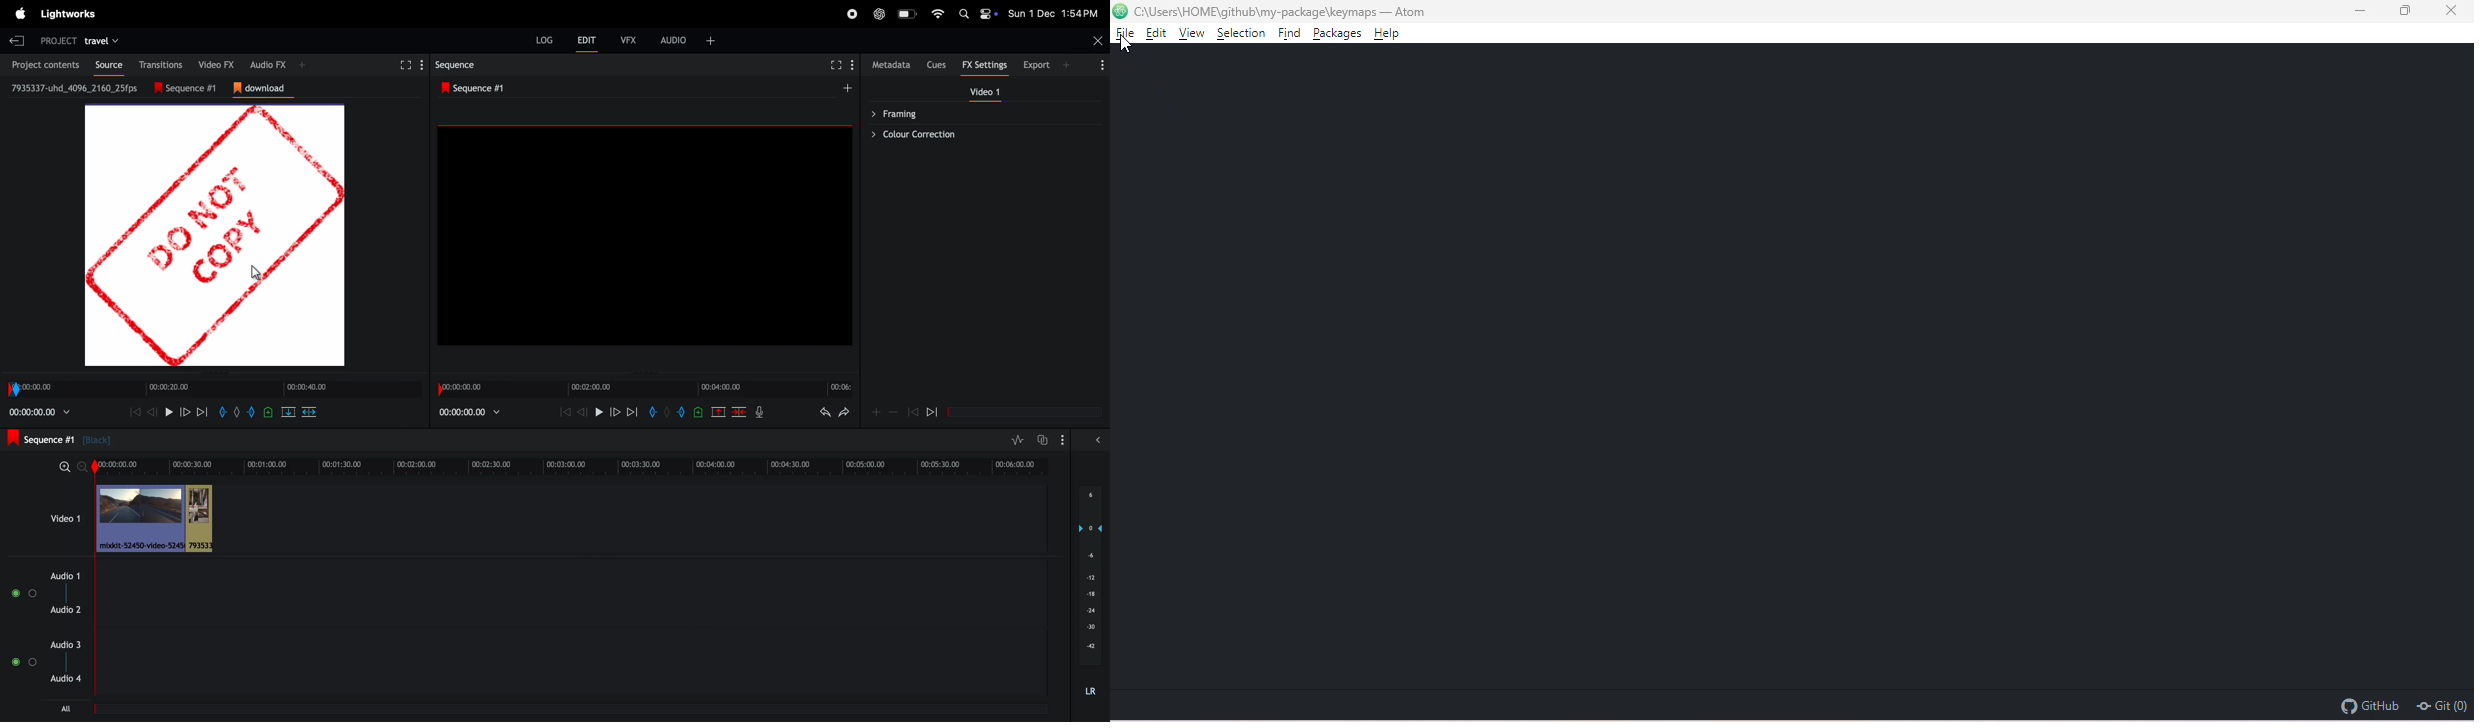 This screenshot has width=2492, height=728. I want to click on log, so click(544, 40).